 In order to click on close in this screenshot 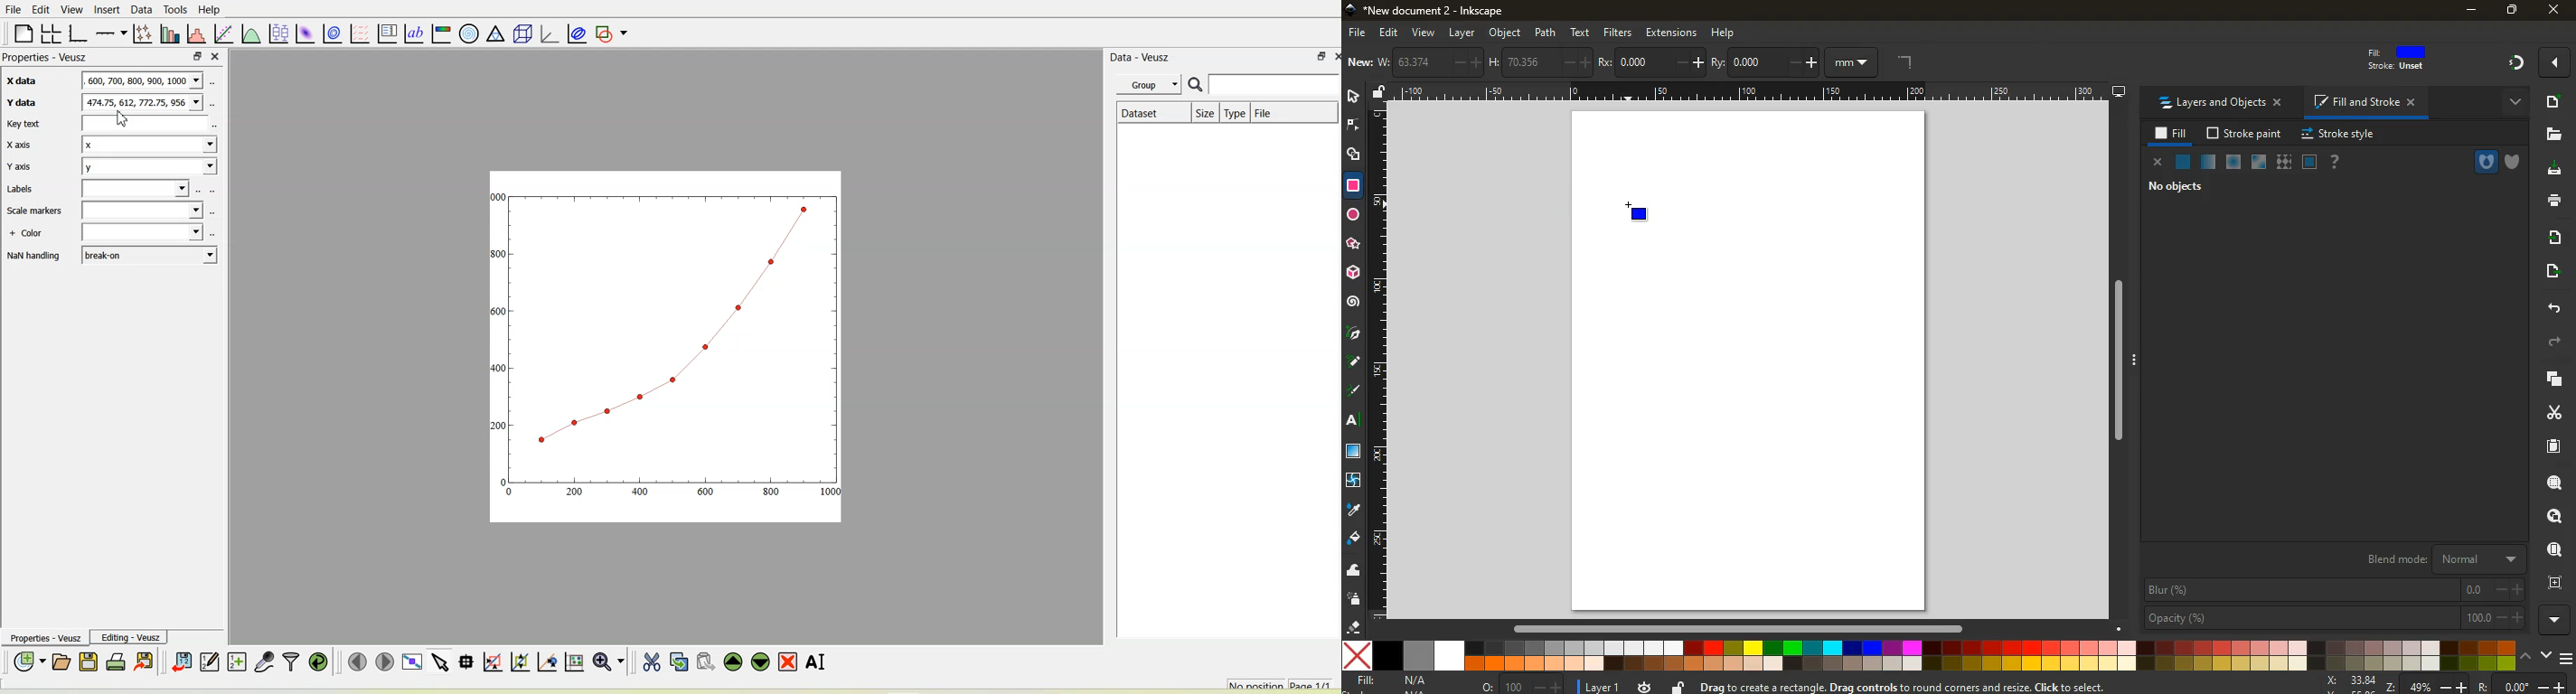, I will do `click(2555, 11)`.